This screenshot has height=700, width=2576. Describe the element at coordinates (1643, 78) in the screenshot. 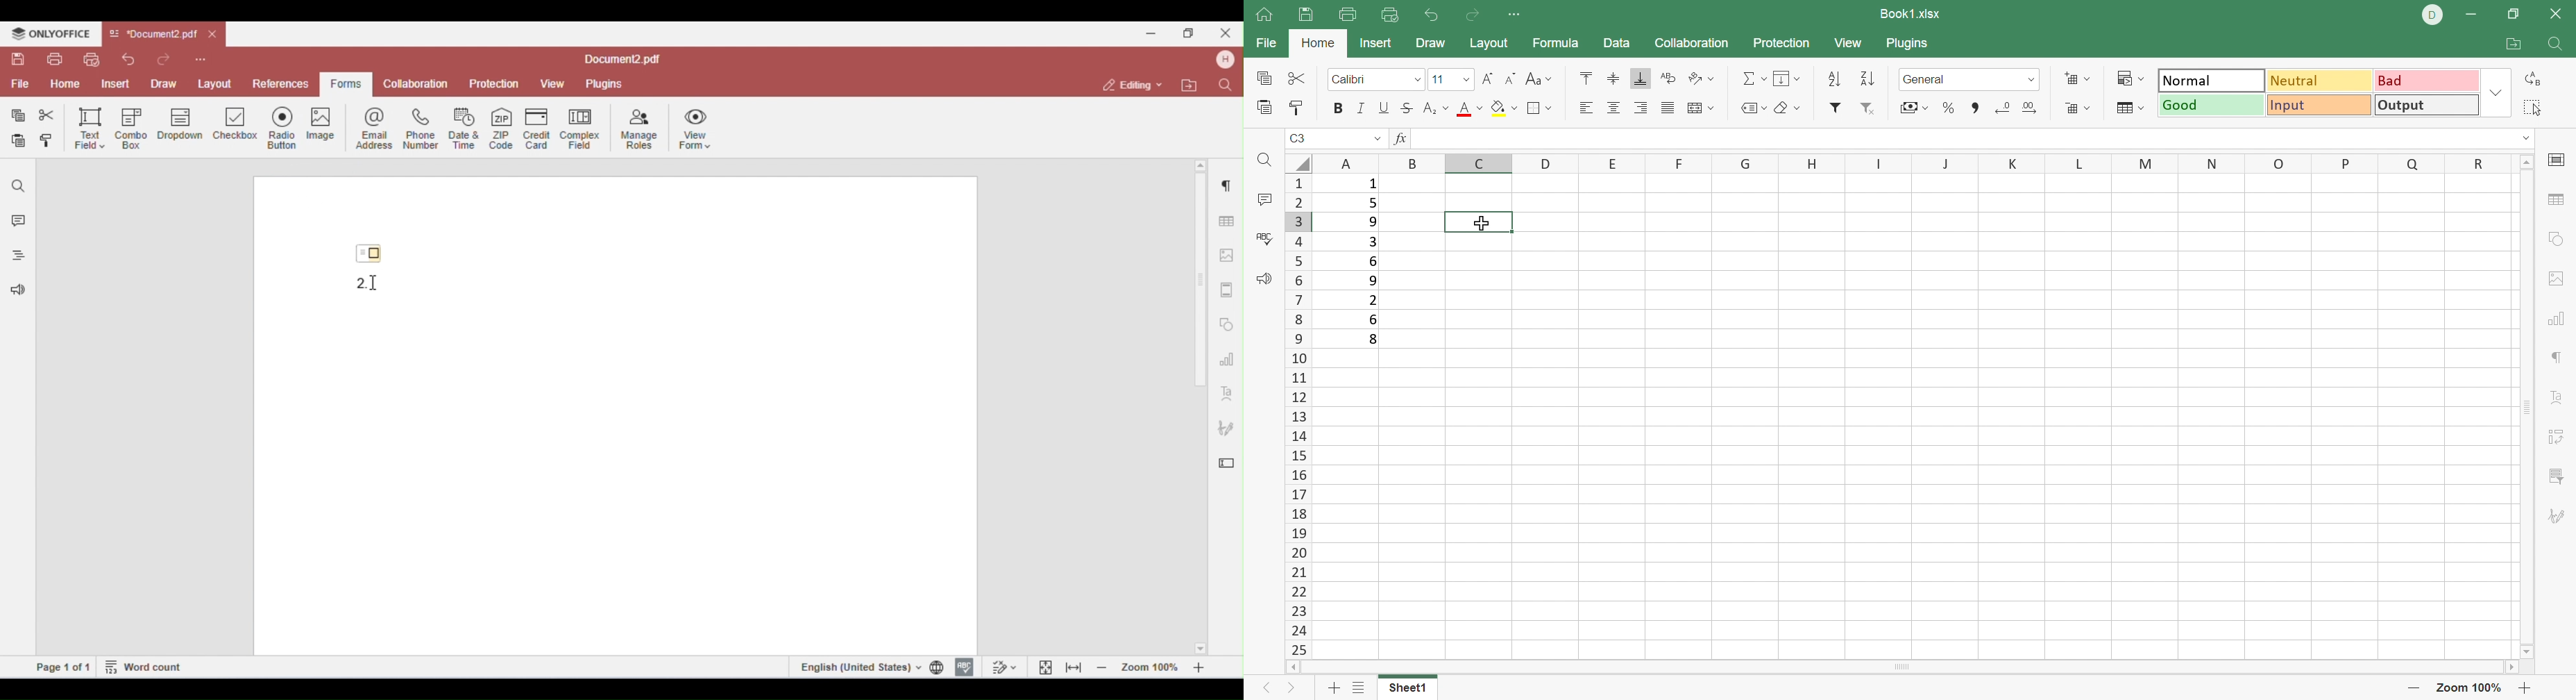

I see `Align bottom` at that location.